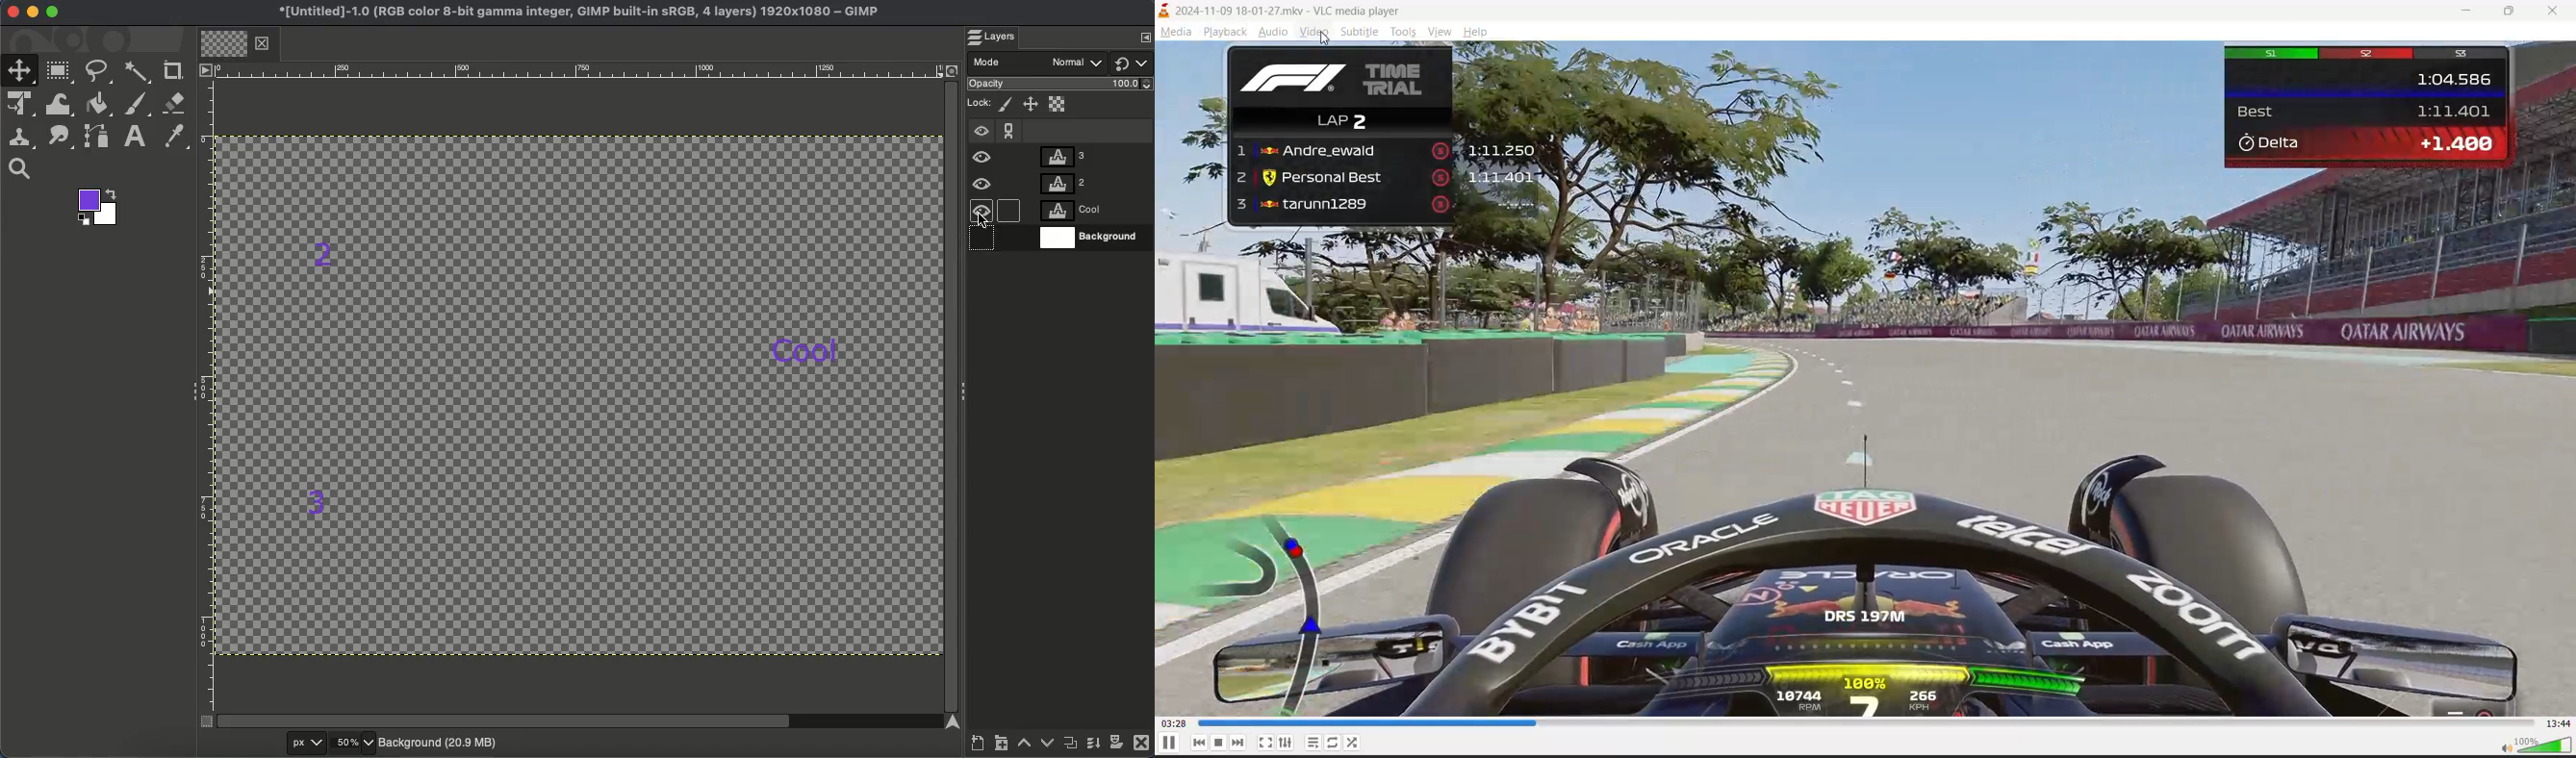 This screenshot has width=2576, height=784. I want to click on next, so click(1240, 741).